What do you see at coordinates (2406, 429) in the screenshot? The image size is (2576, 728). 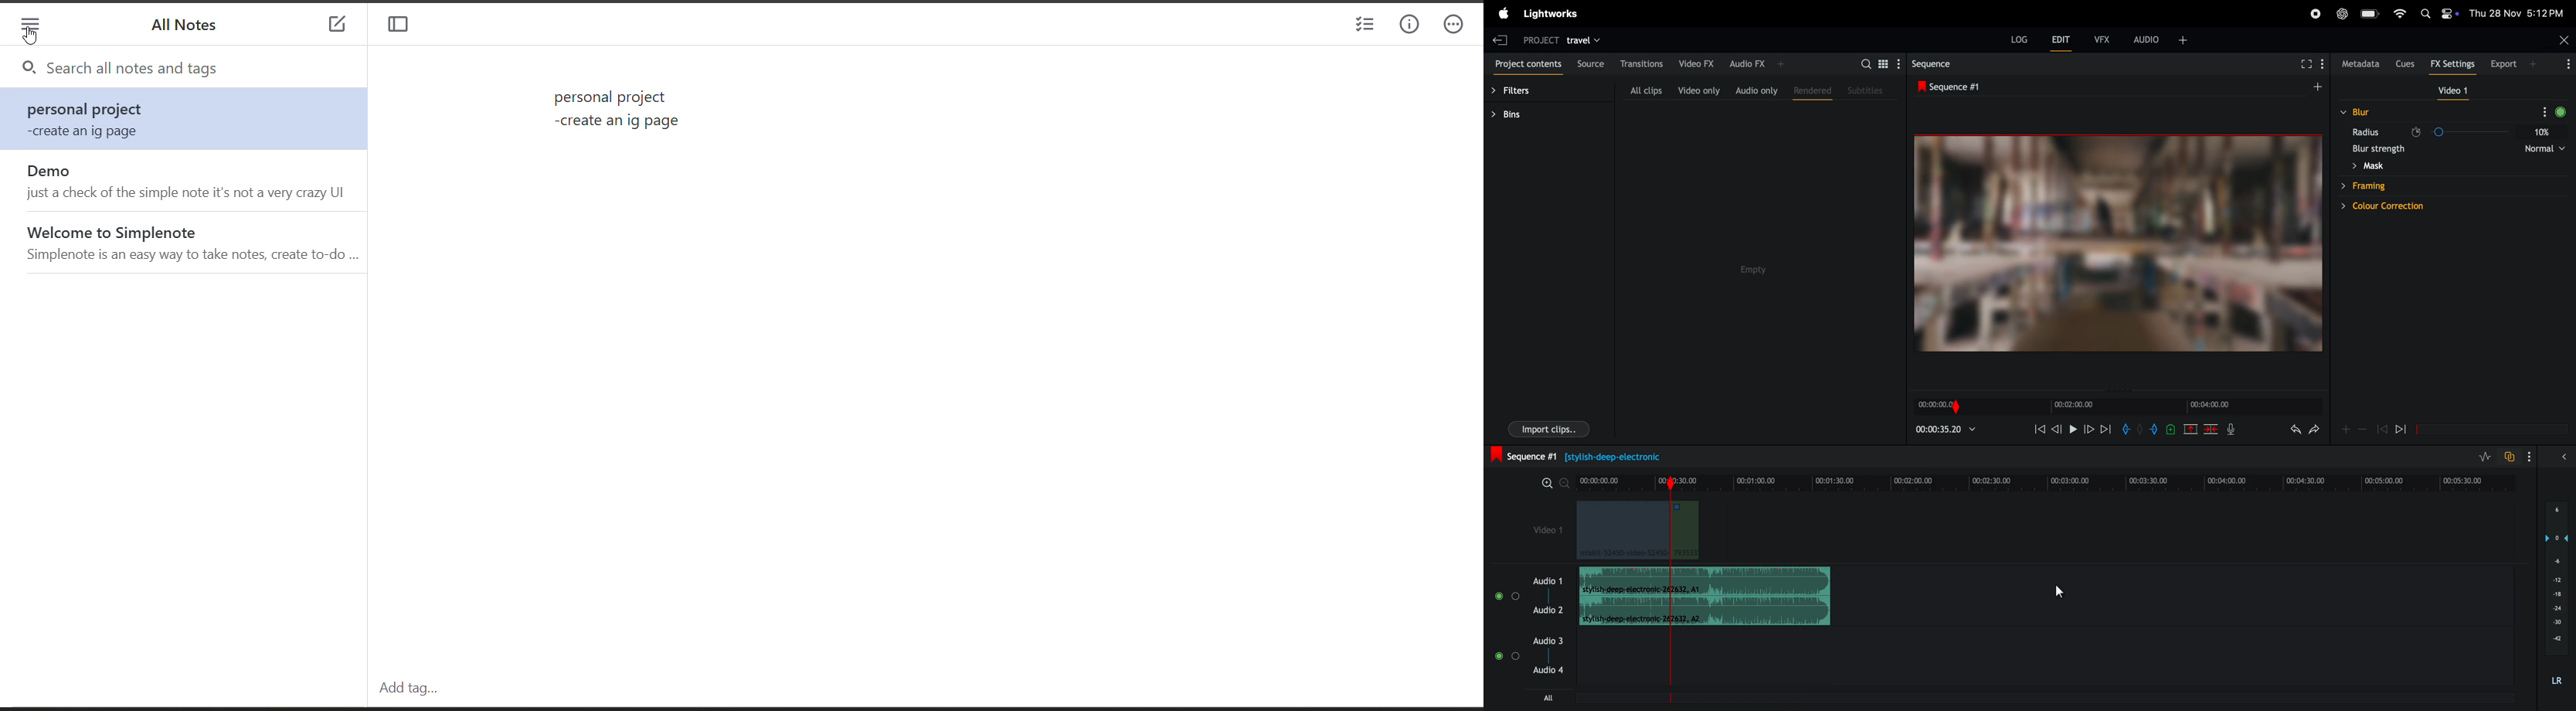 I see `forward` at bounding box center [2406, 429].